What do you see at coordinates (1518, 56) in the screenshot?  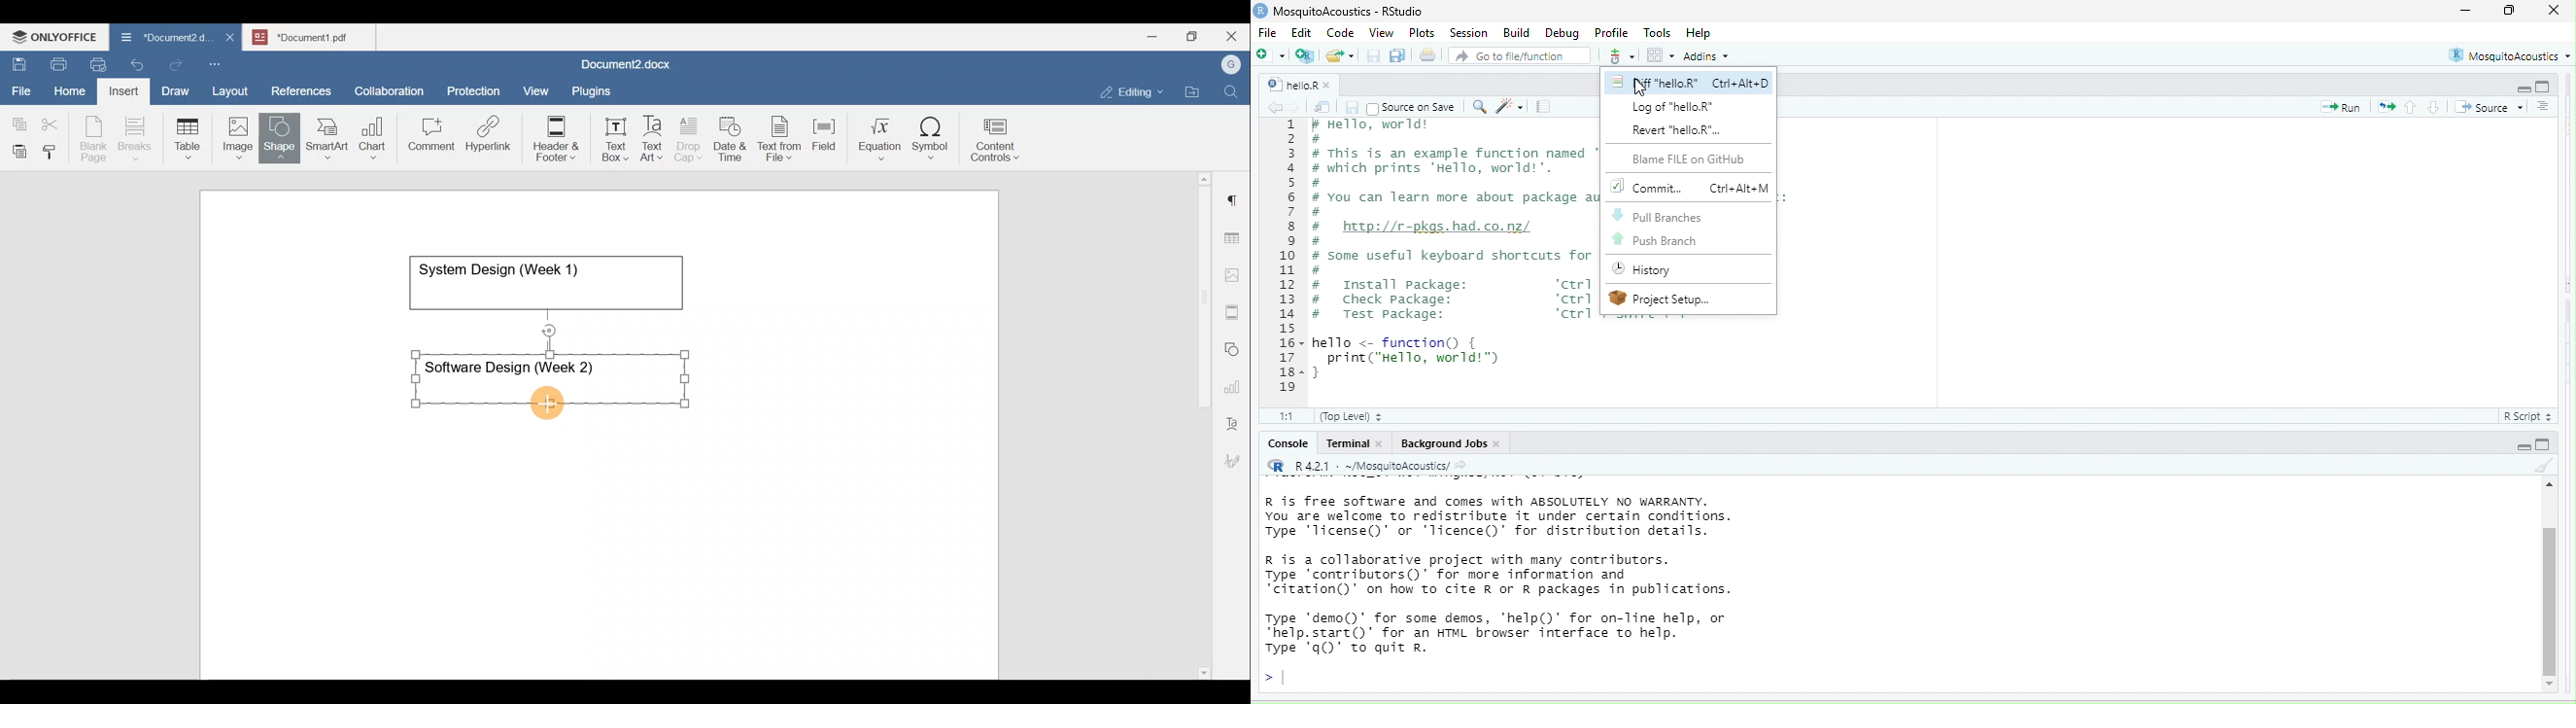 I see ` Go to file/function` at bounding box center [1518, 56].